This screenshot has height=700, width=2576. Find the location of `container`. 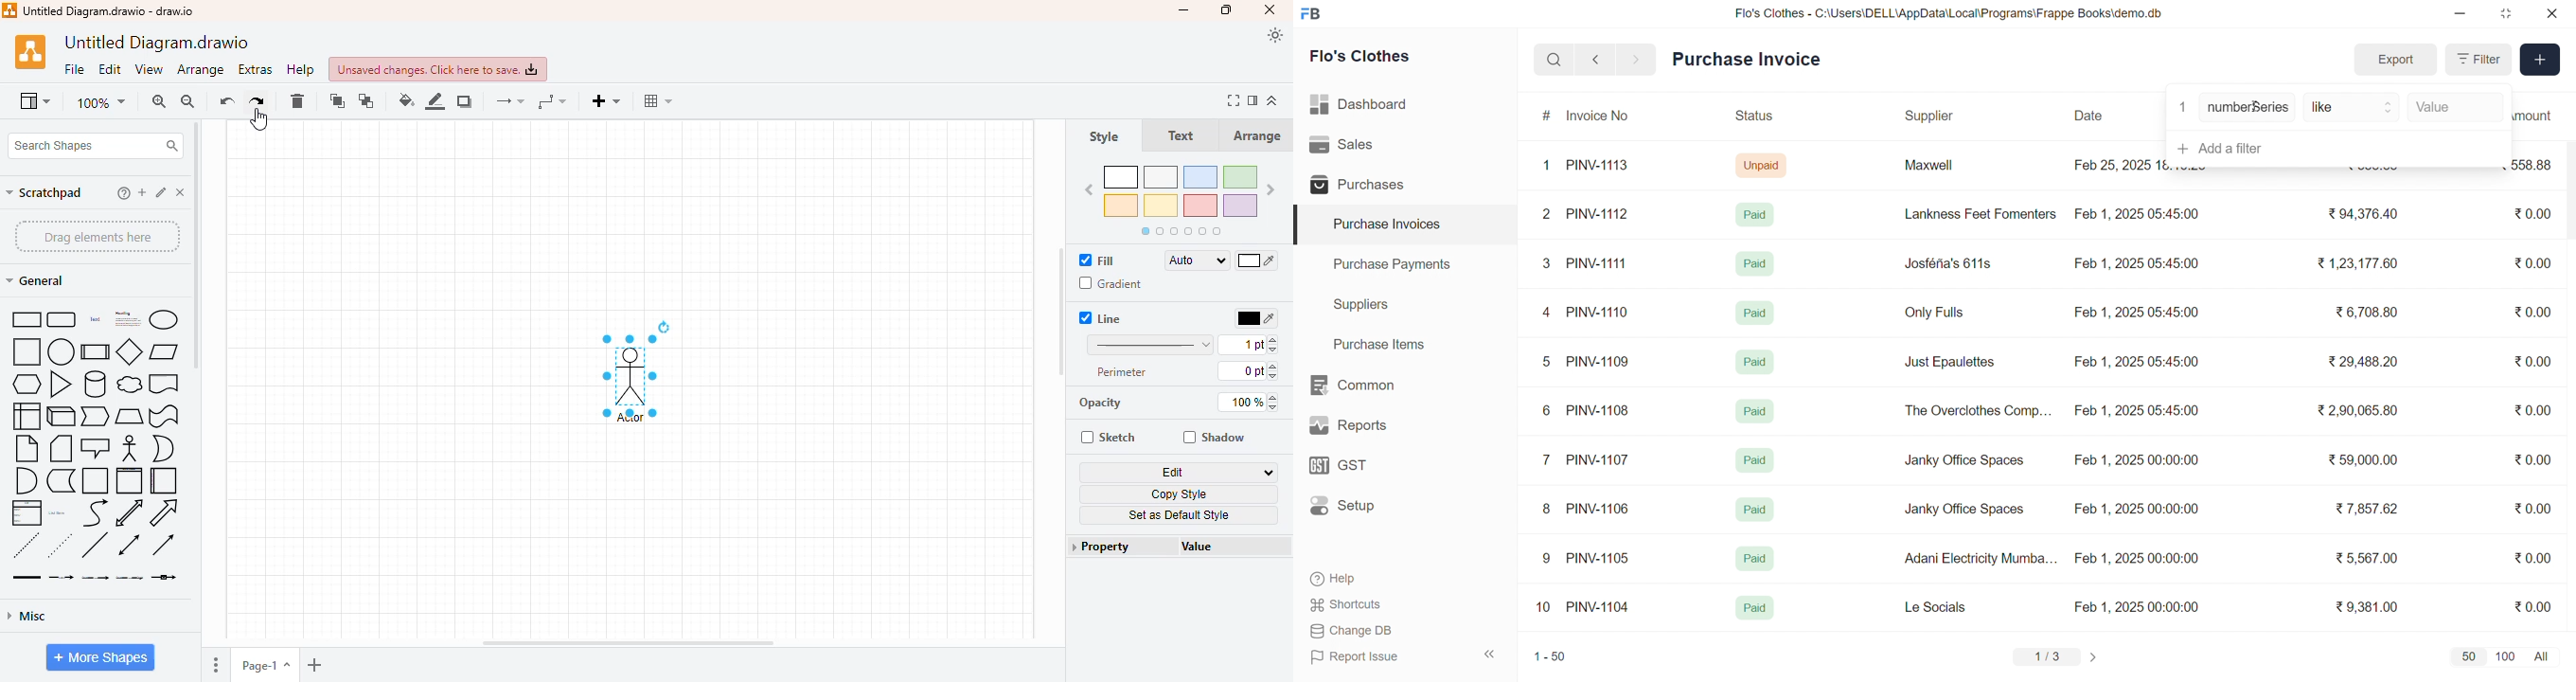

container is located at coordinates (96, 481).